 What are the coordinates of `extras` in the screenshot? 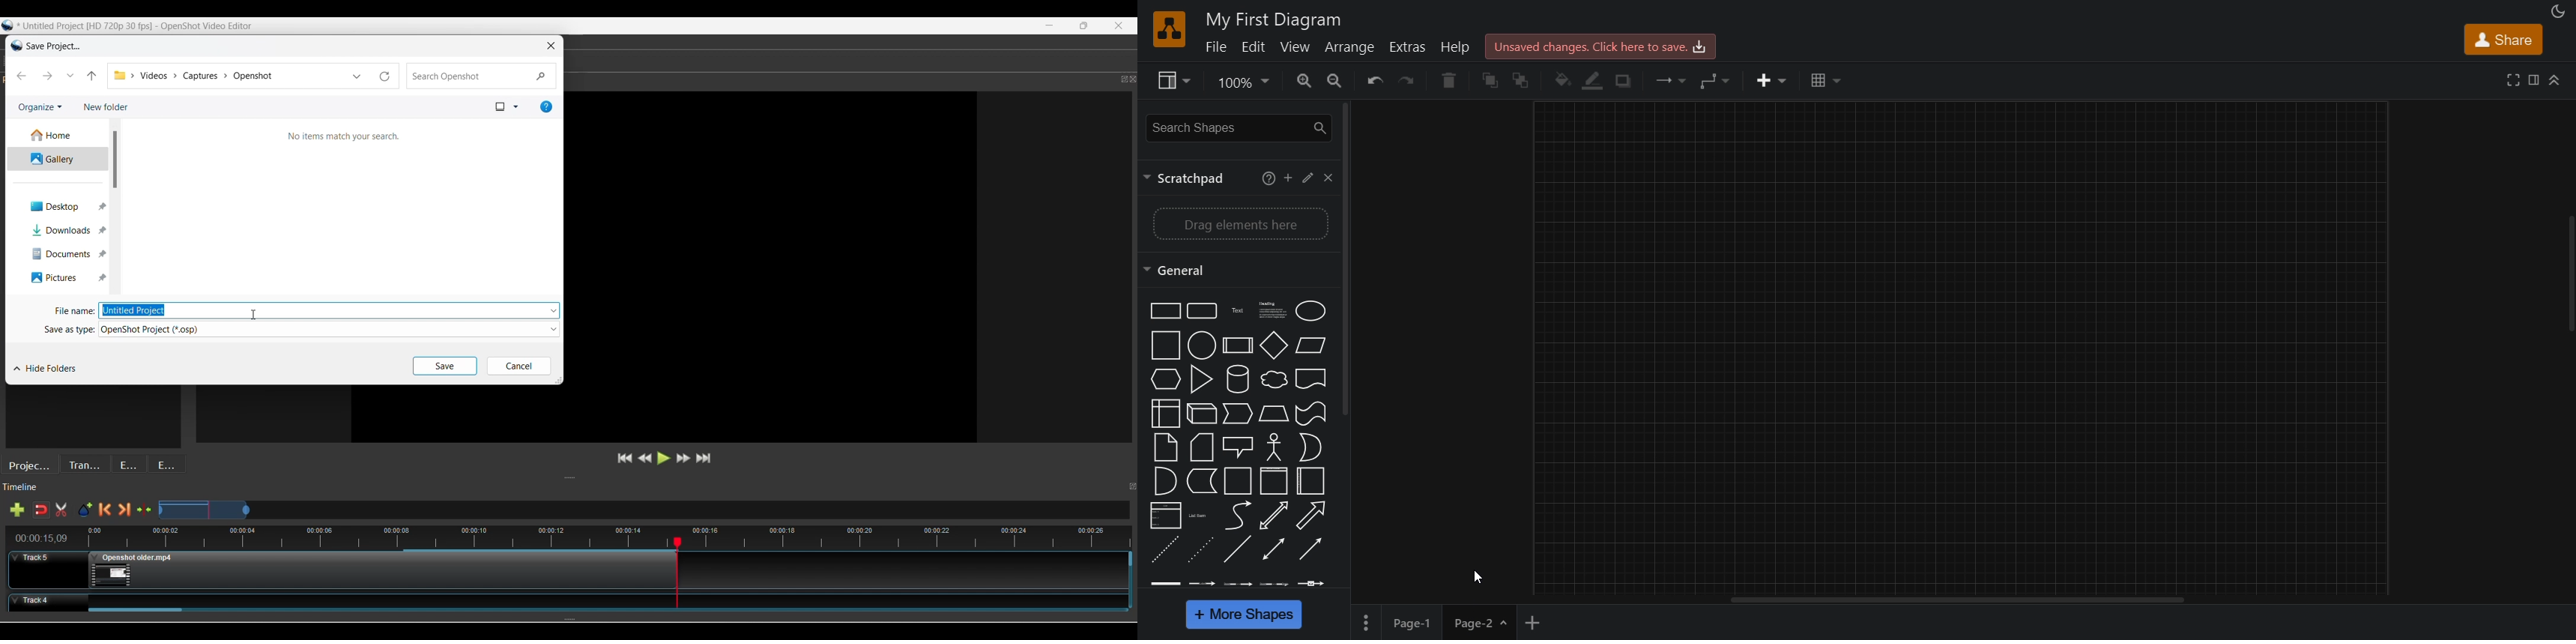 It's located at (1412, 46).